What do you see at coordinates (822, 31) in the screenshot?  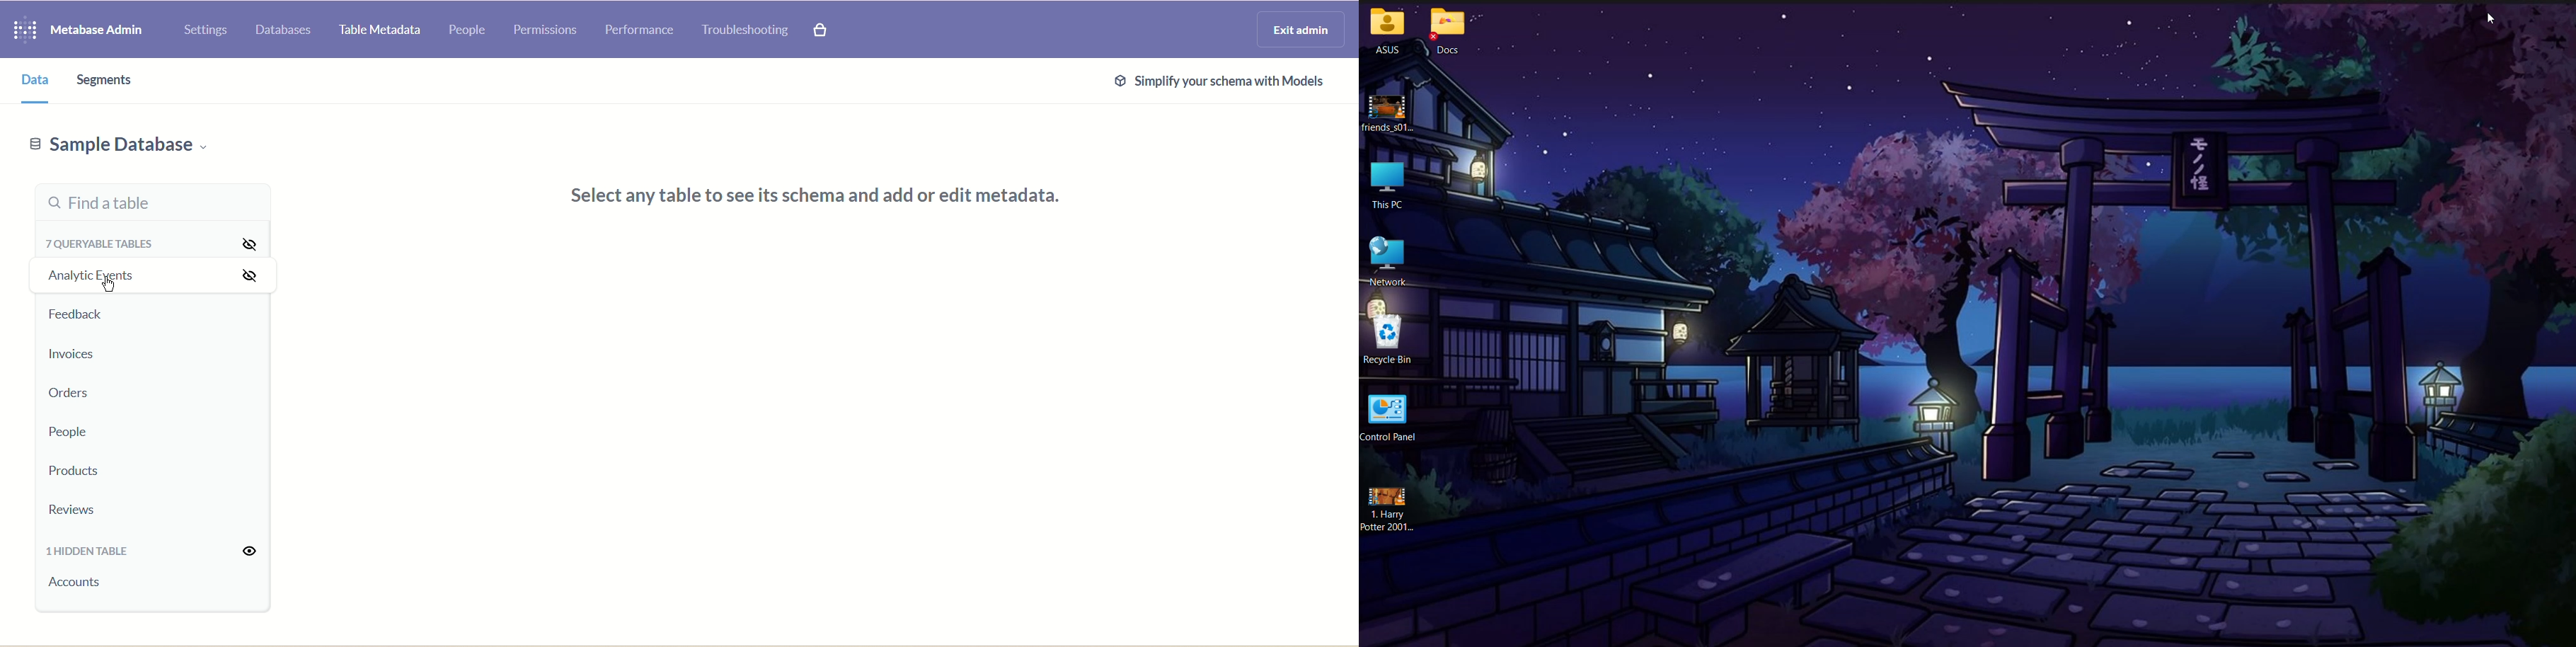 I see `Explore paid features` at bounding box center [822, 31].